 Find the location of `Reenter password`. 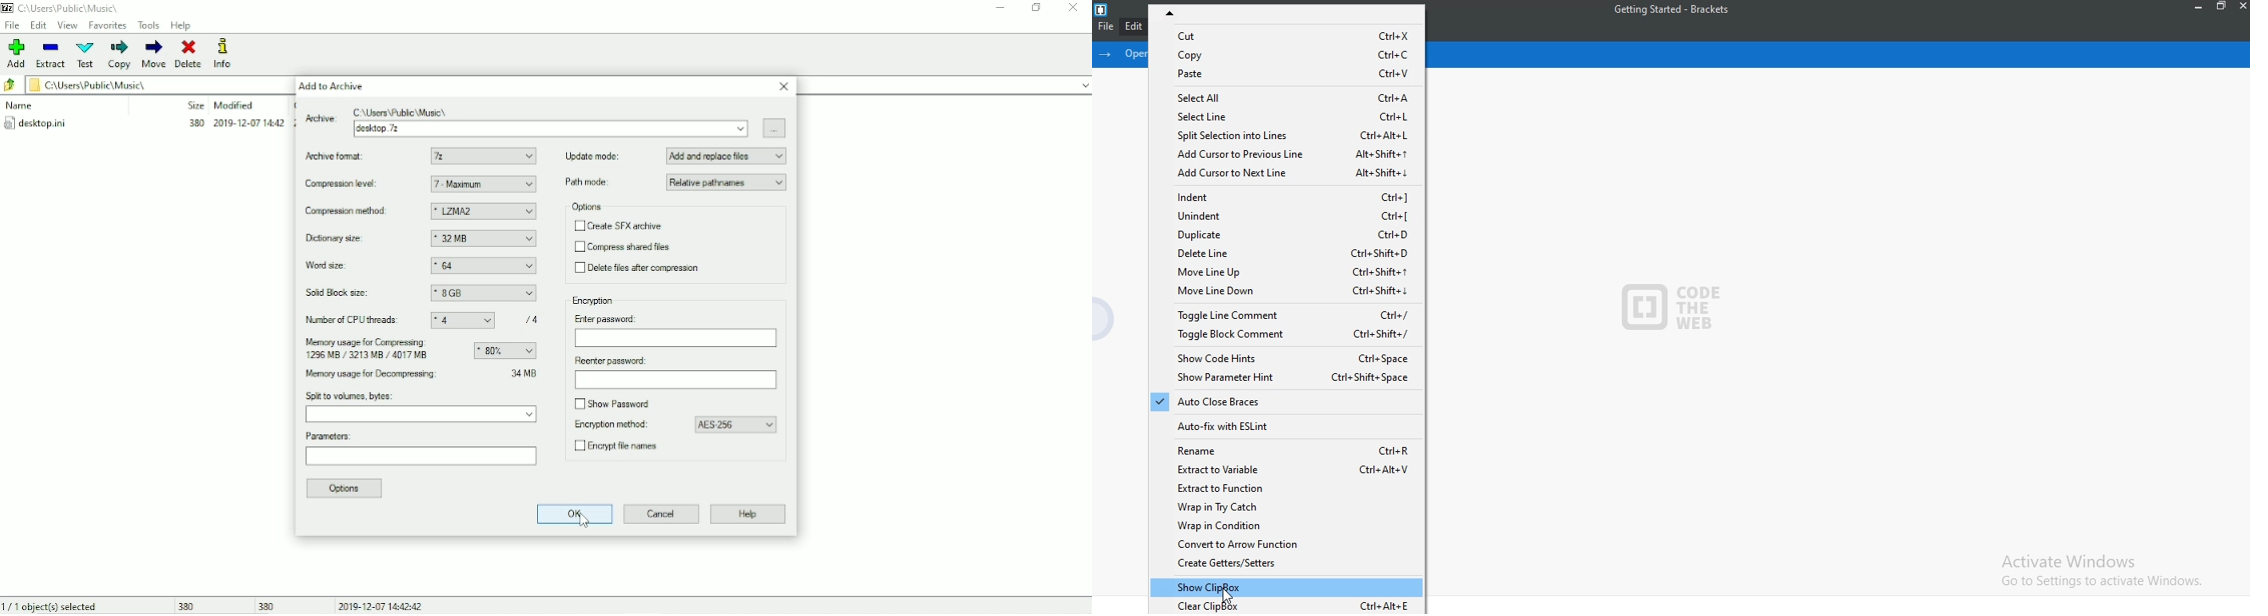

Reenter password is located at coordinates (609, 361).